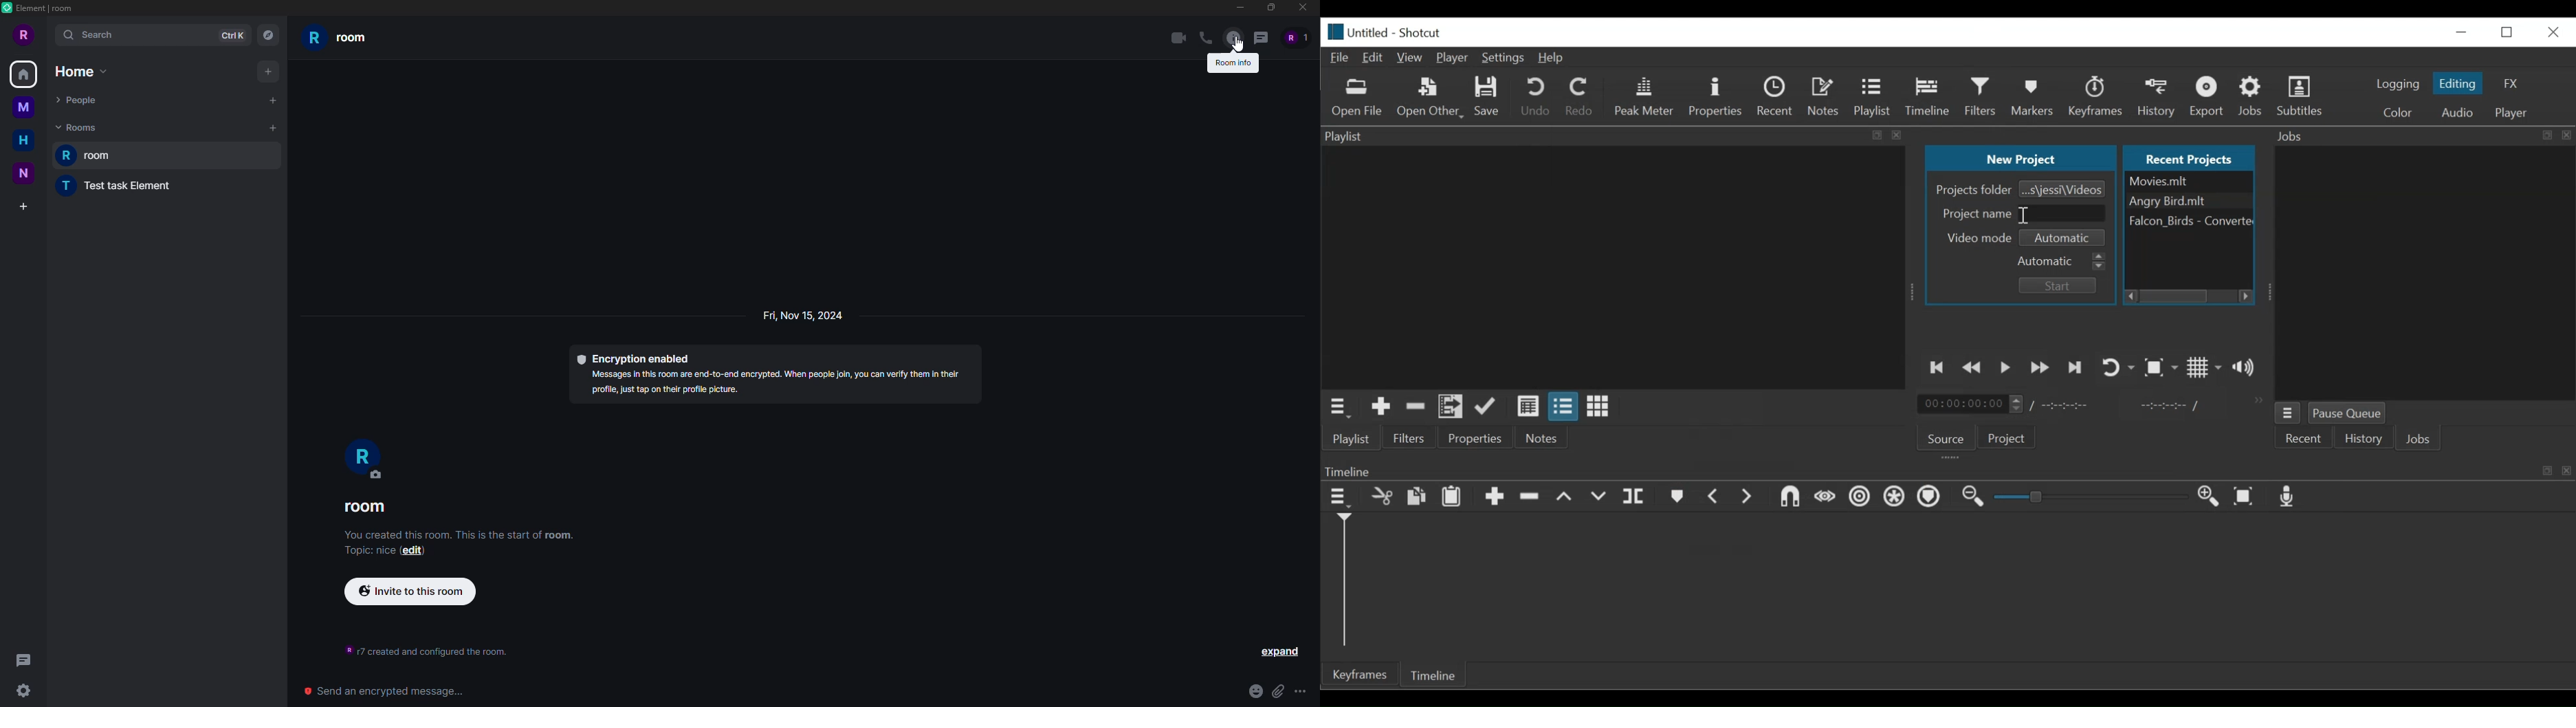  What do you see at coordinates (2065, 405) in the screenshot?
I see `Total Duration` at bounding box center [2065, 405].